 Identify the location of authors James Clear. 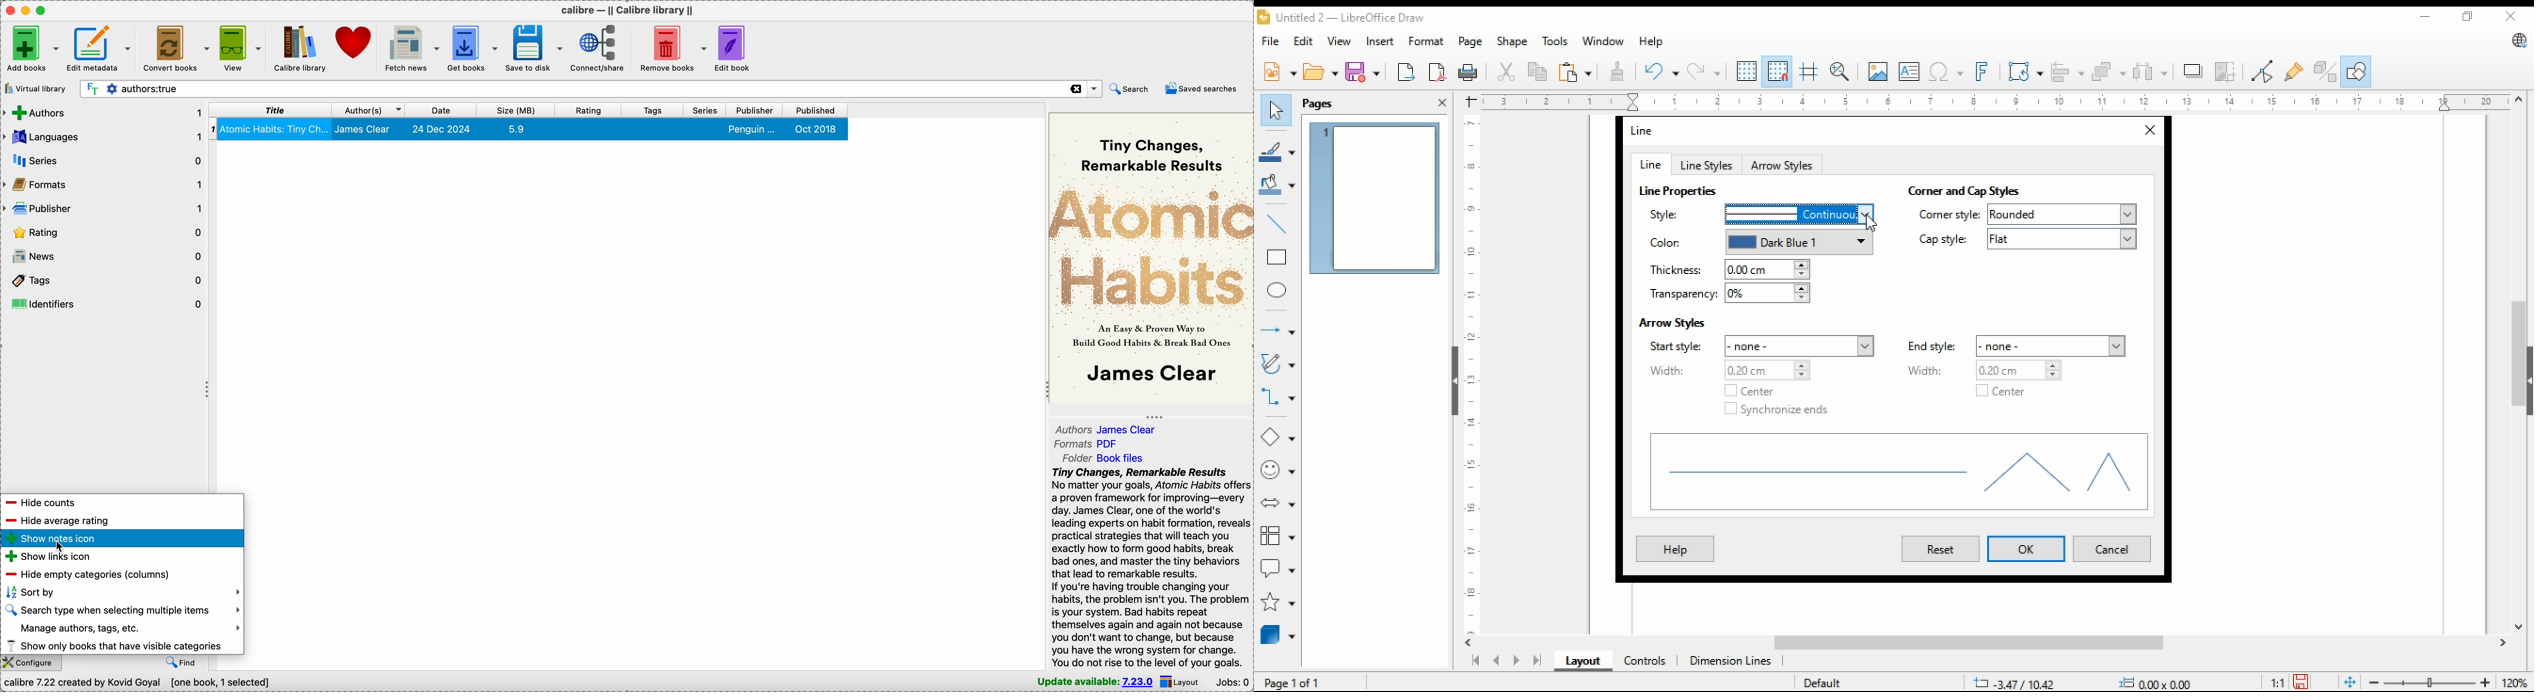
(1108, 428).